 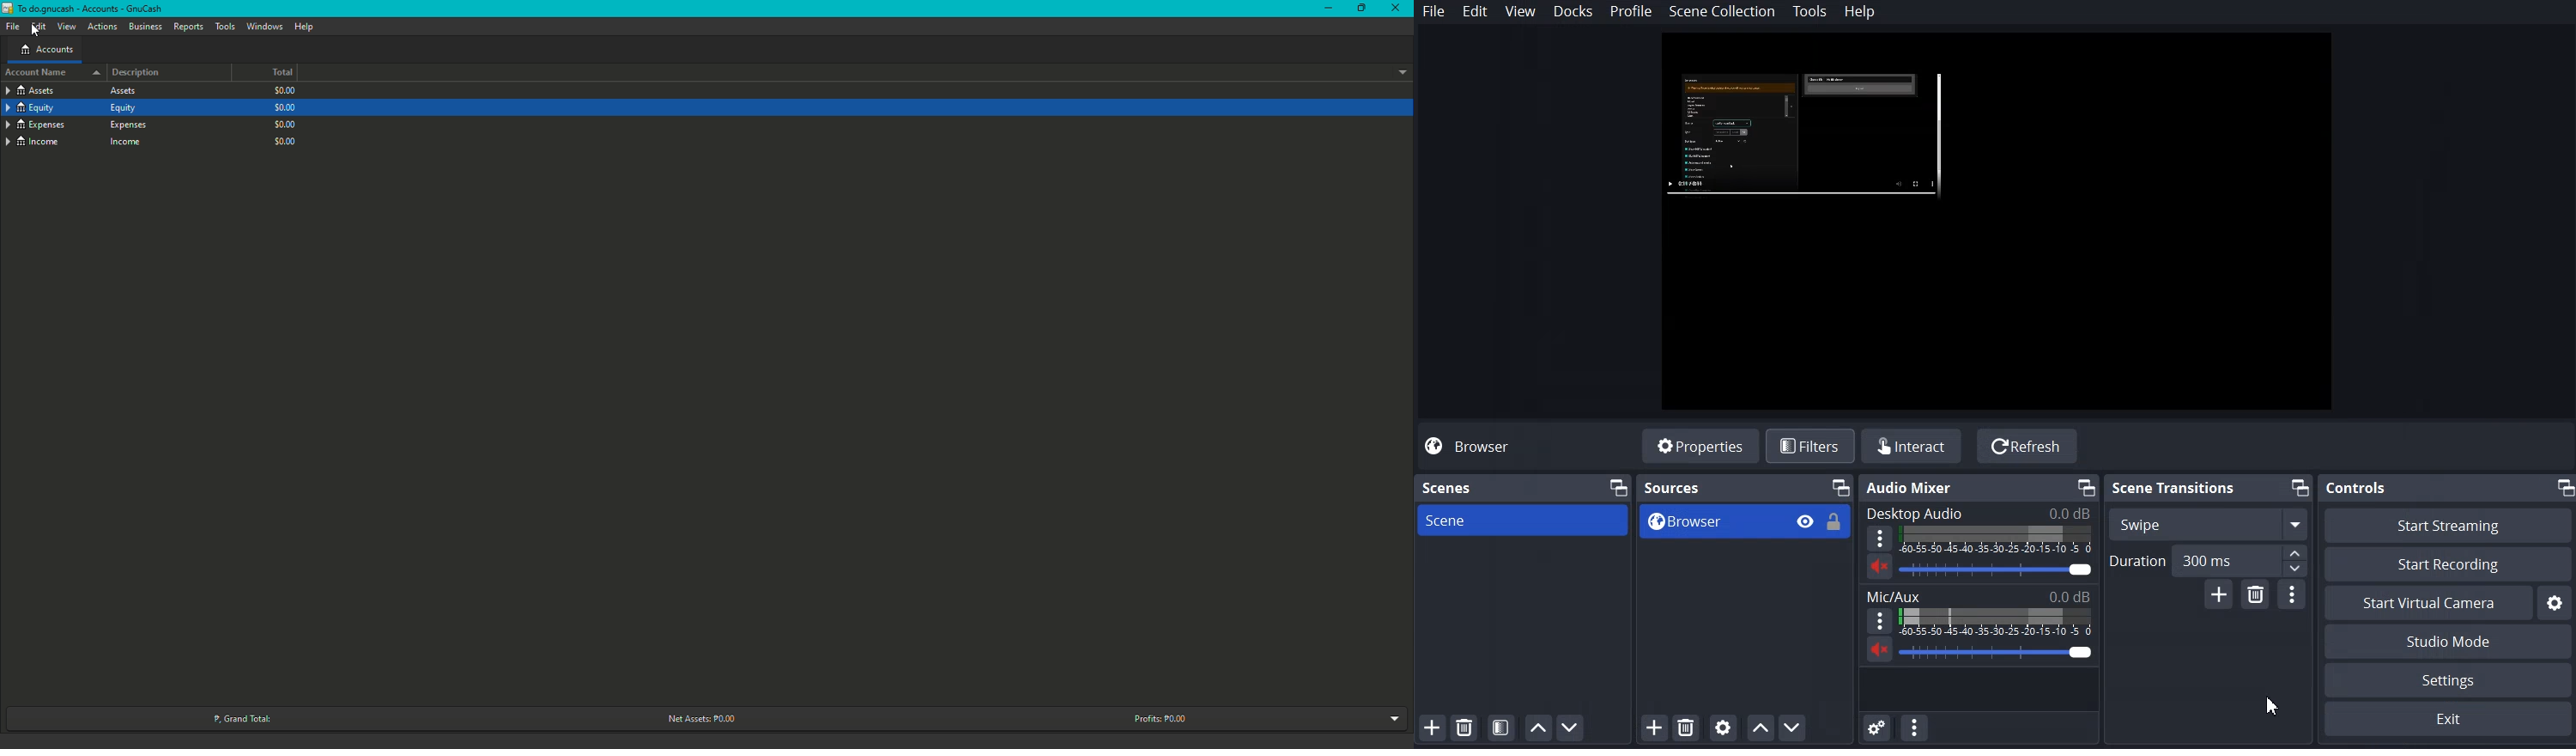 What do you see at coordinates (1744, 521) in the screenshot?
I see `Browse` at bounding box center [1744, 521].